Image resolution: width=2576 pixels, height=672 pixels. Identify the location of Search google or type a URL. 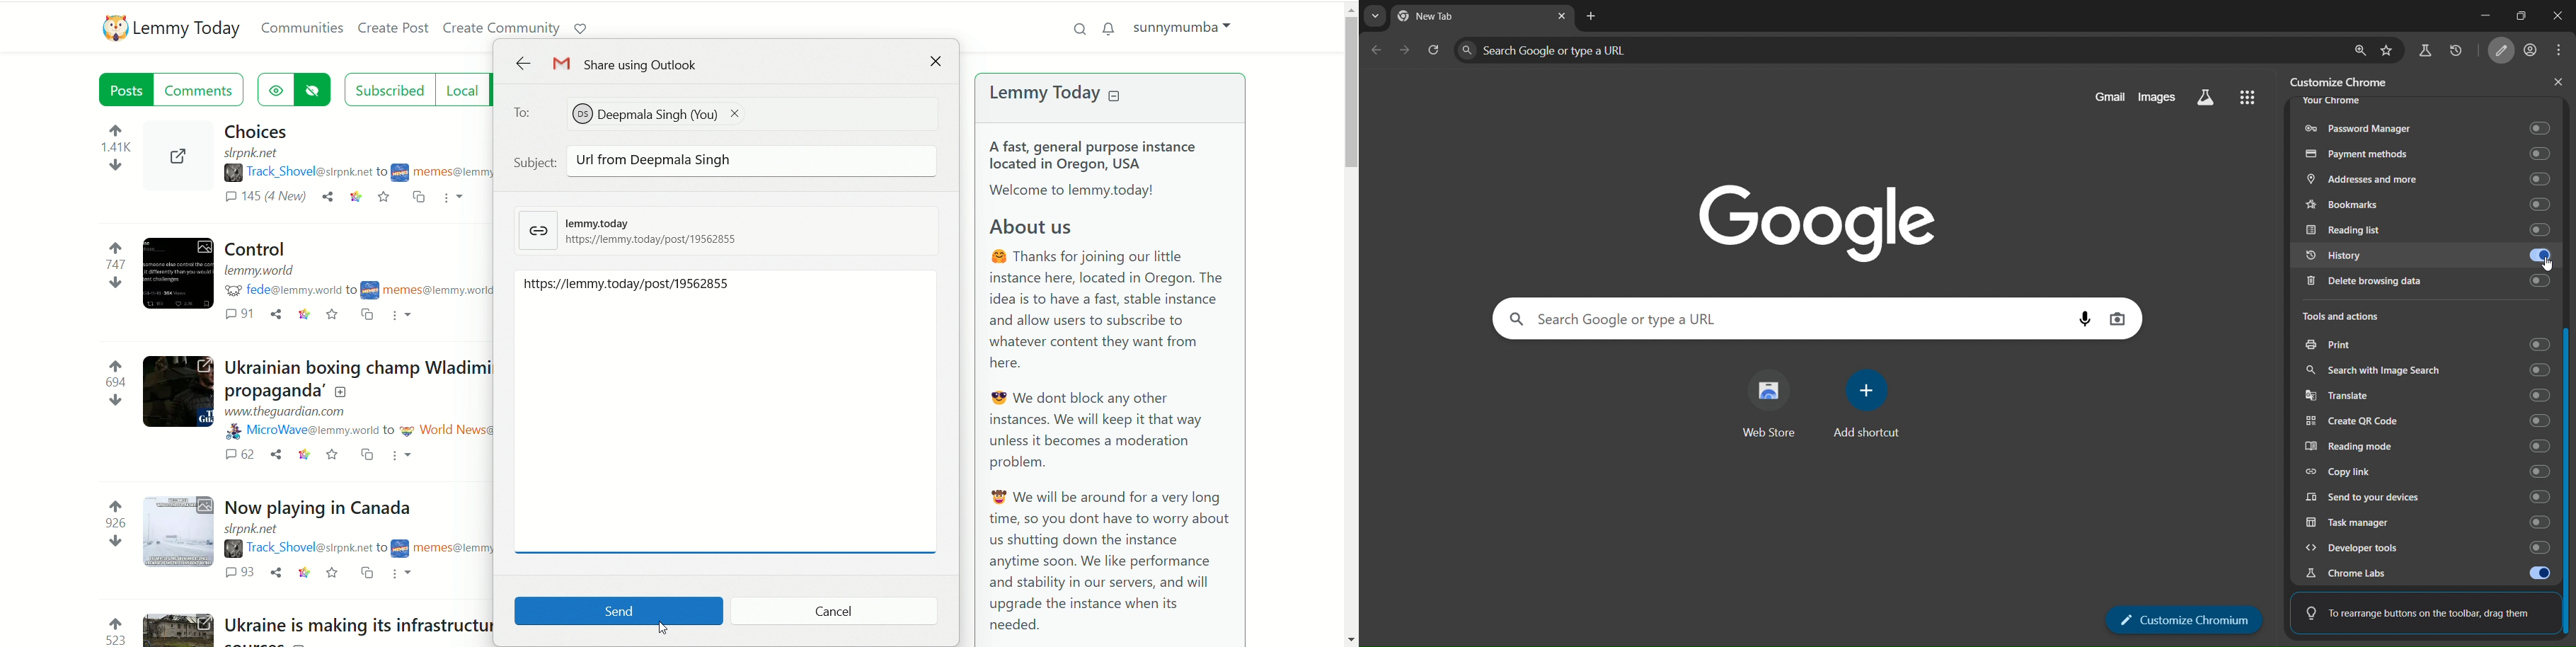
(1784, 318).